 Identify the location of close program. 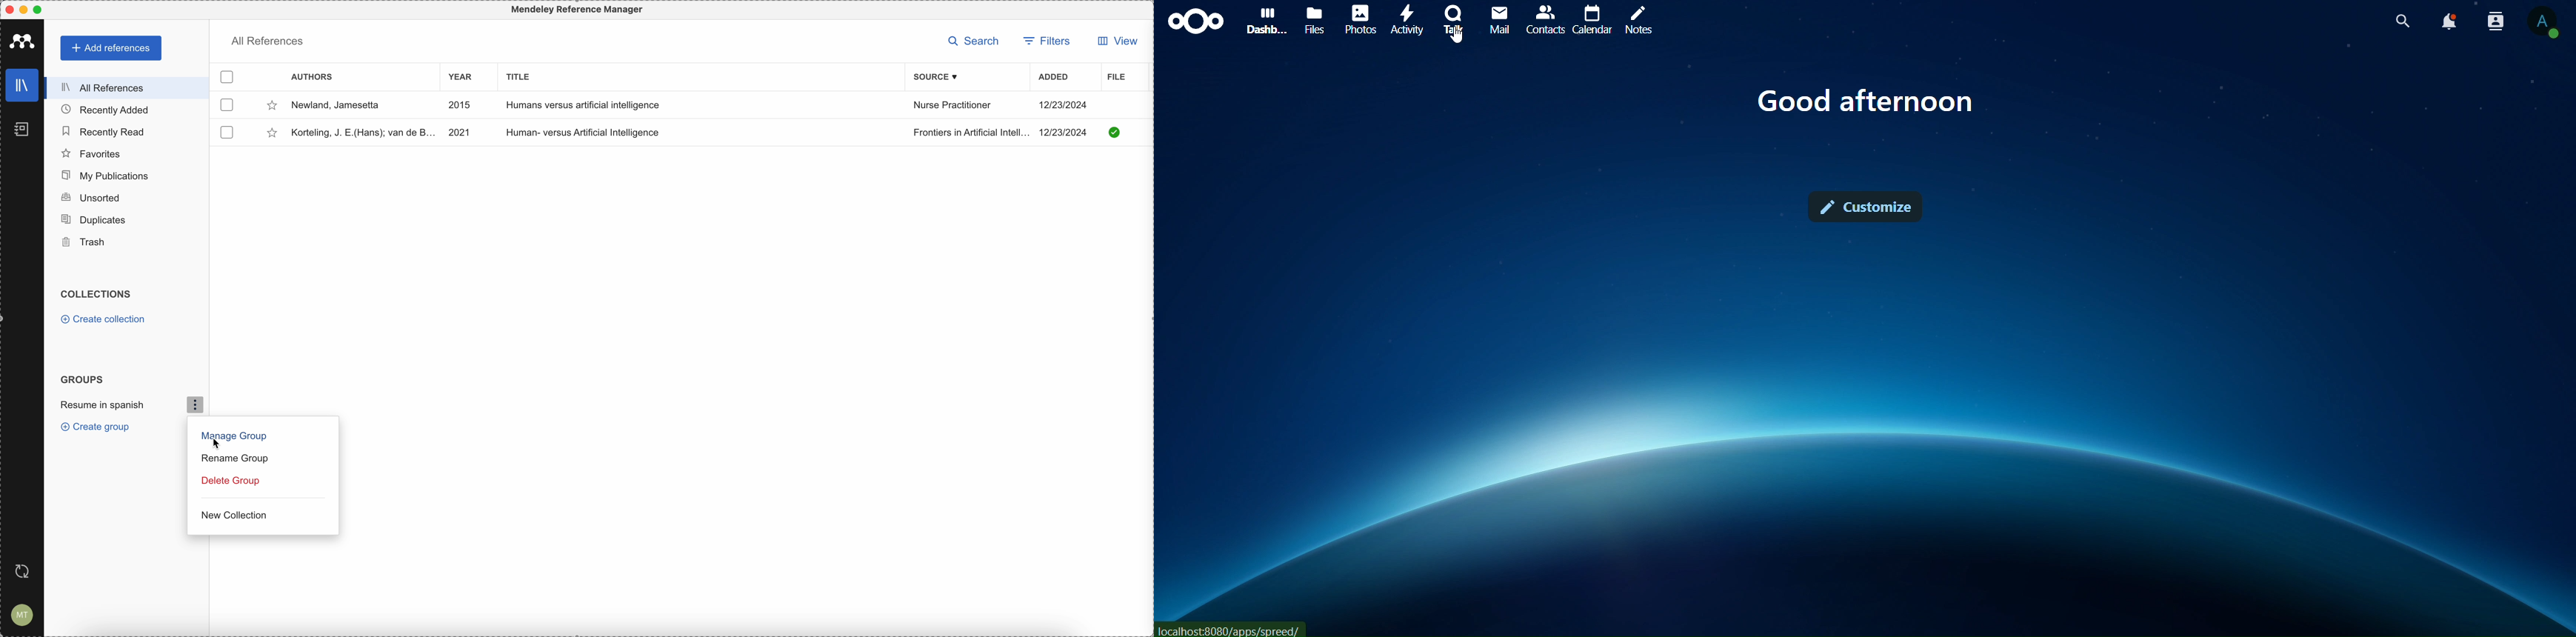
(7, 8).